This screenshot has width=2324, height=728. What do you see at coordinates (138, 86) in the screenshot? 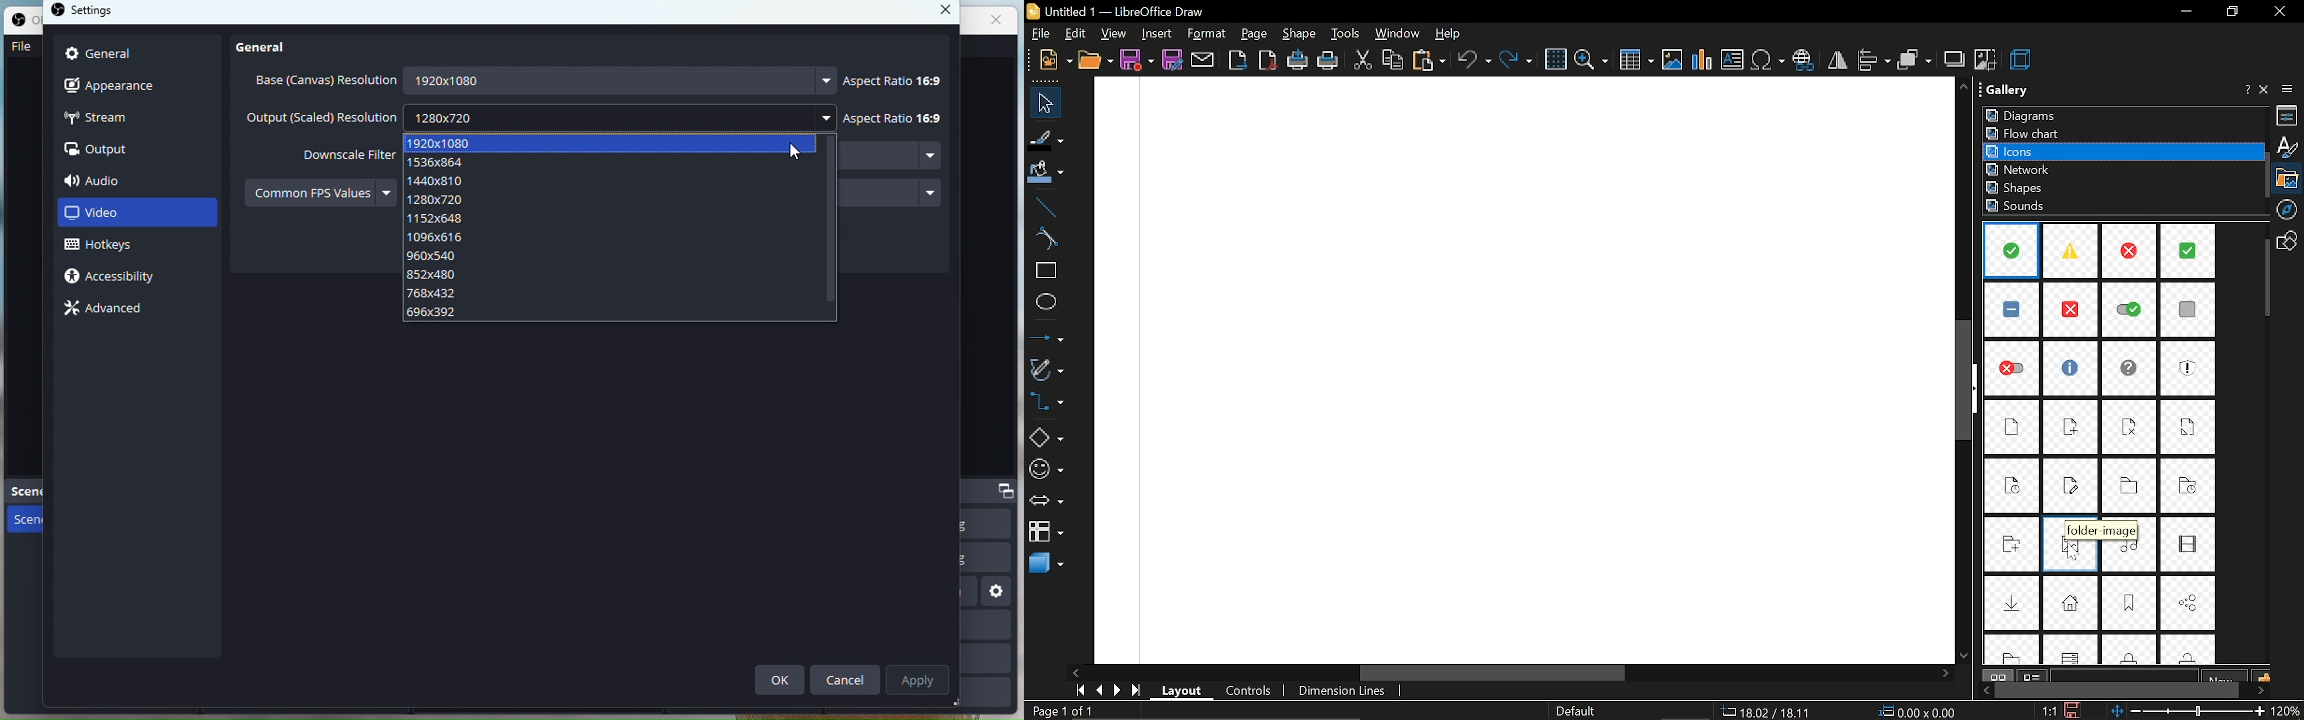
I see `Apperance` at bounding box center [138, 86].